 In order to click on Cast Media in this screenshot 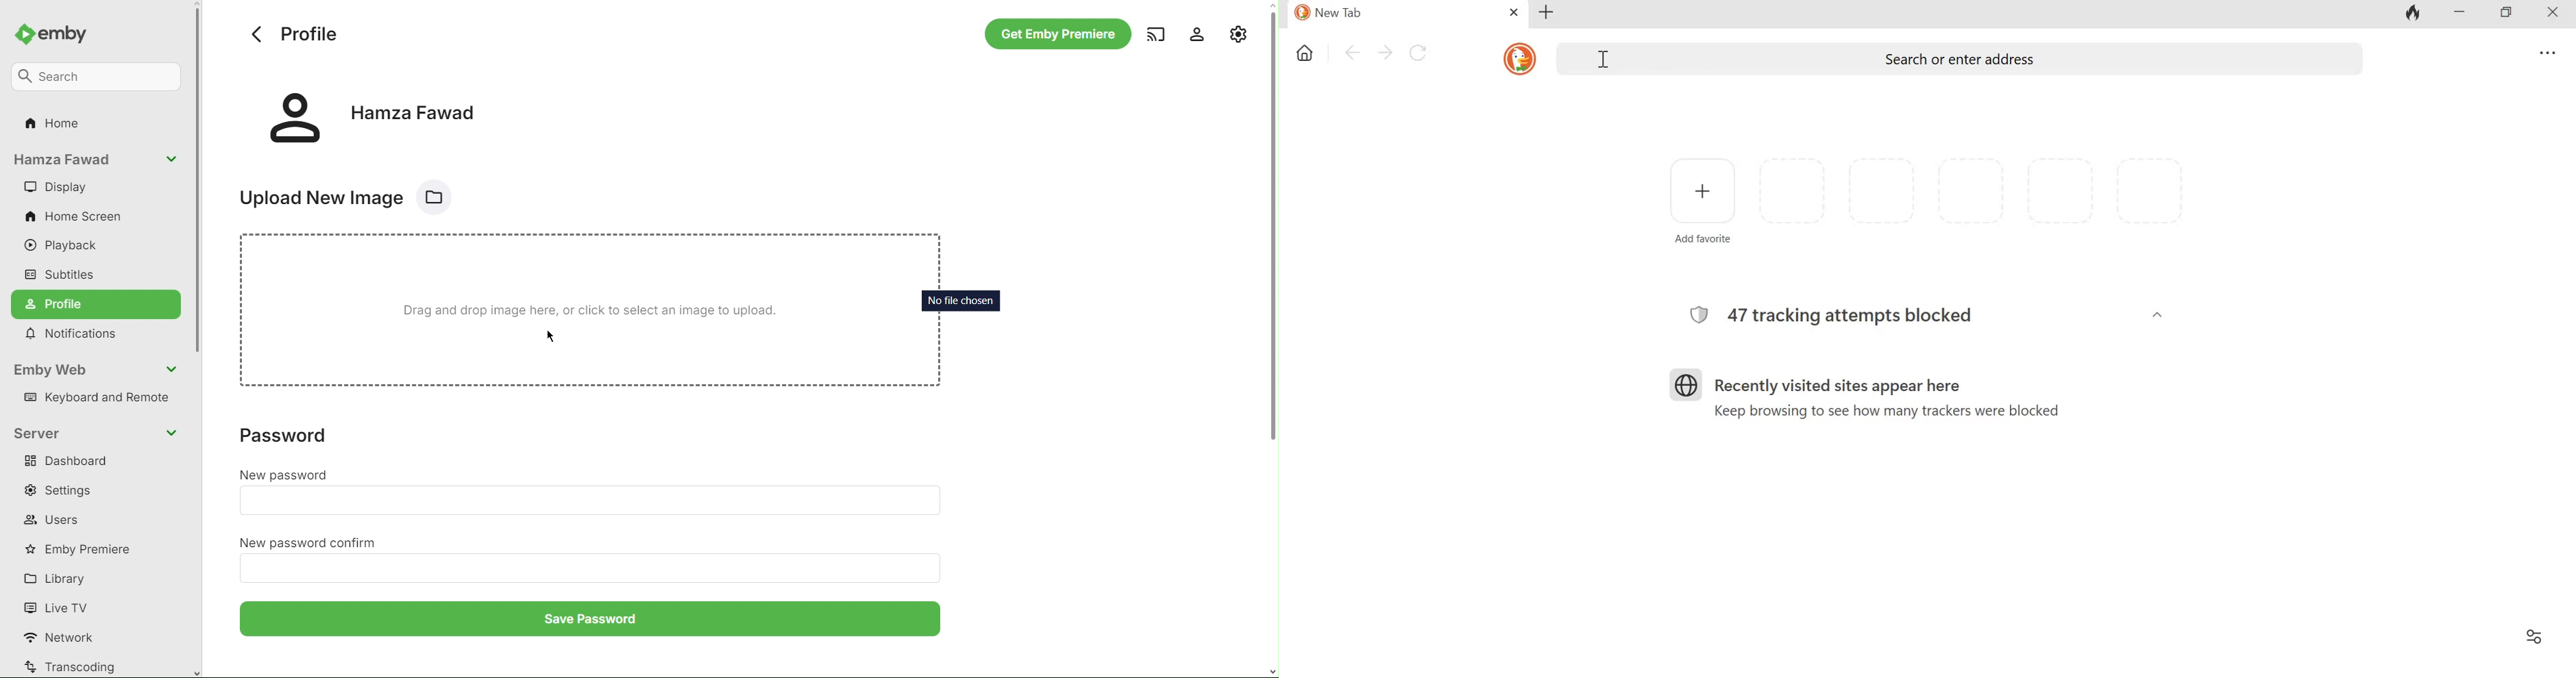, I will do `click(1153, 34)`.